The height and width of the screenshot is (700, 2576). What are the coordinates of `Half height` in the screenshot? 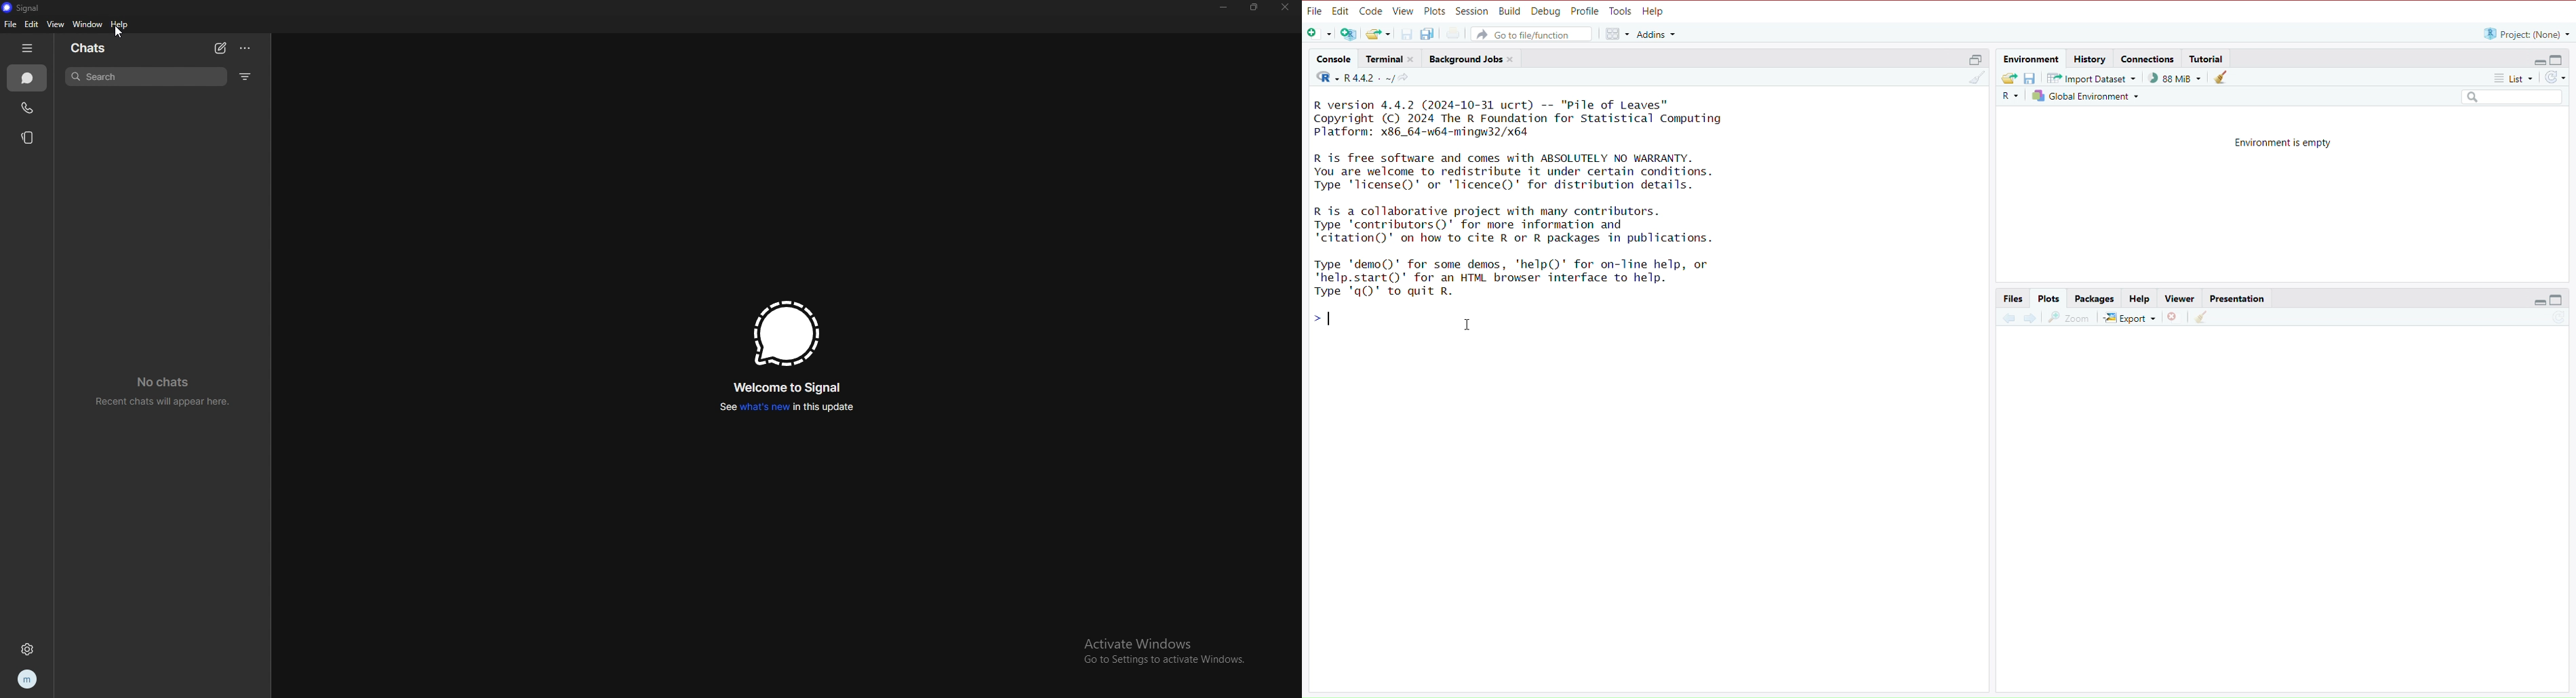 It's located at (1975, 58).